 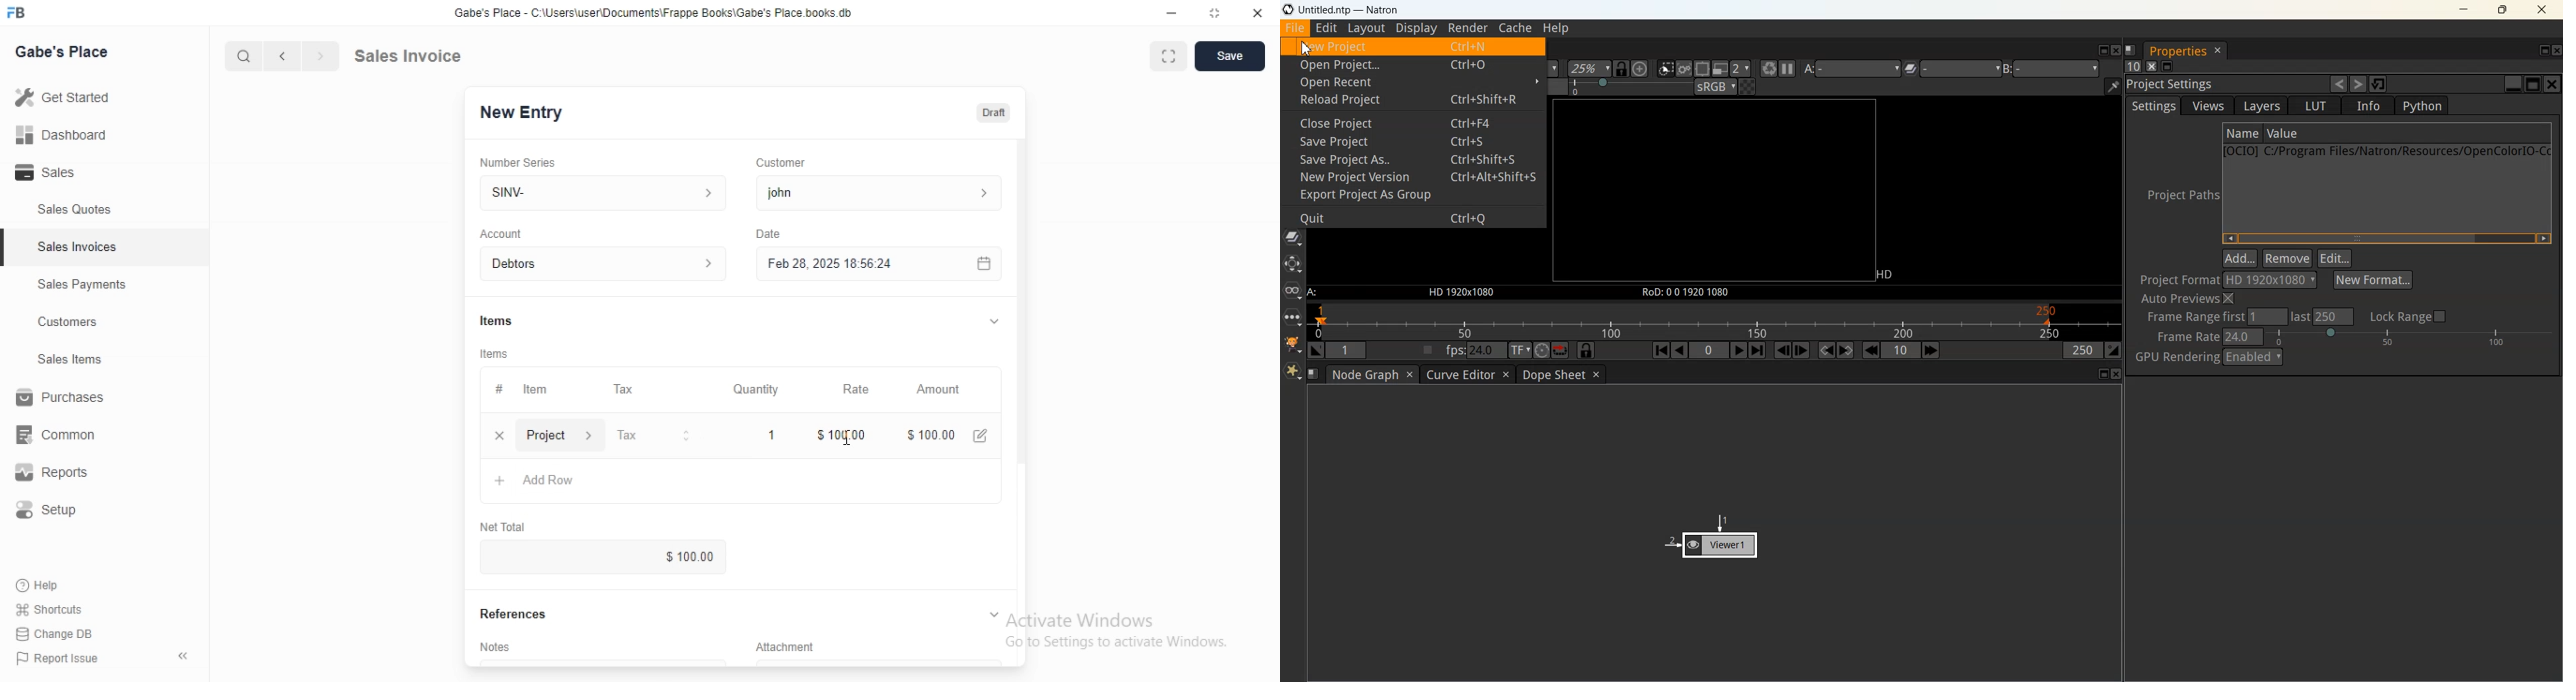 What do you see at coordinates (1412, 195) in the screenshot?
I see `Export Project as group` at bounding box center [1412, 195].